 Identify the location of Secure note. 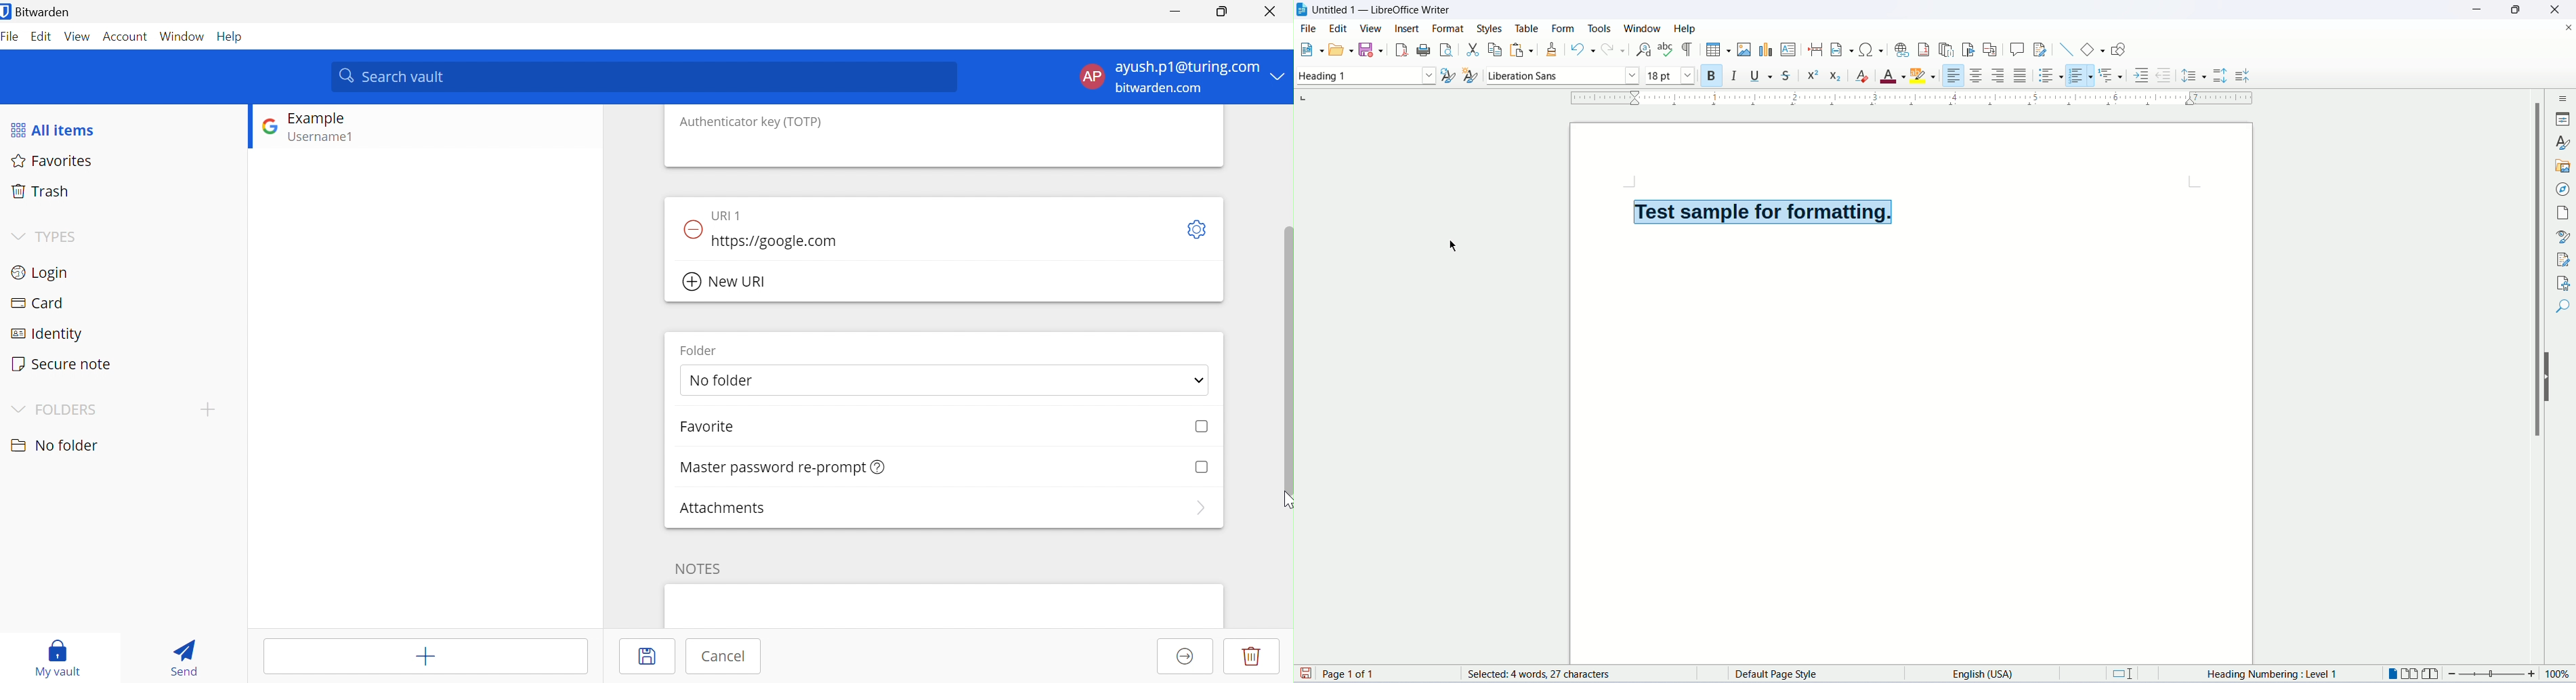
(62, 363).